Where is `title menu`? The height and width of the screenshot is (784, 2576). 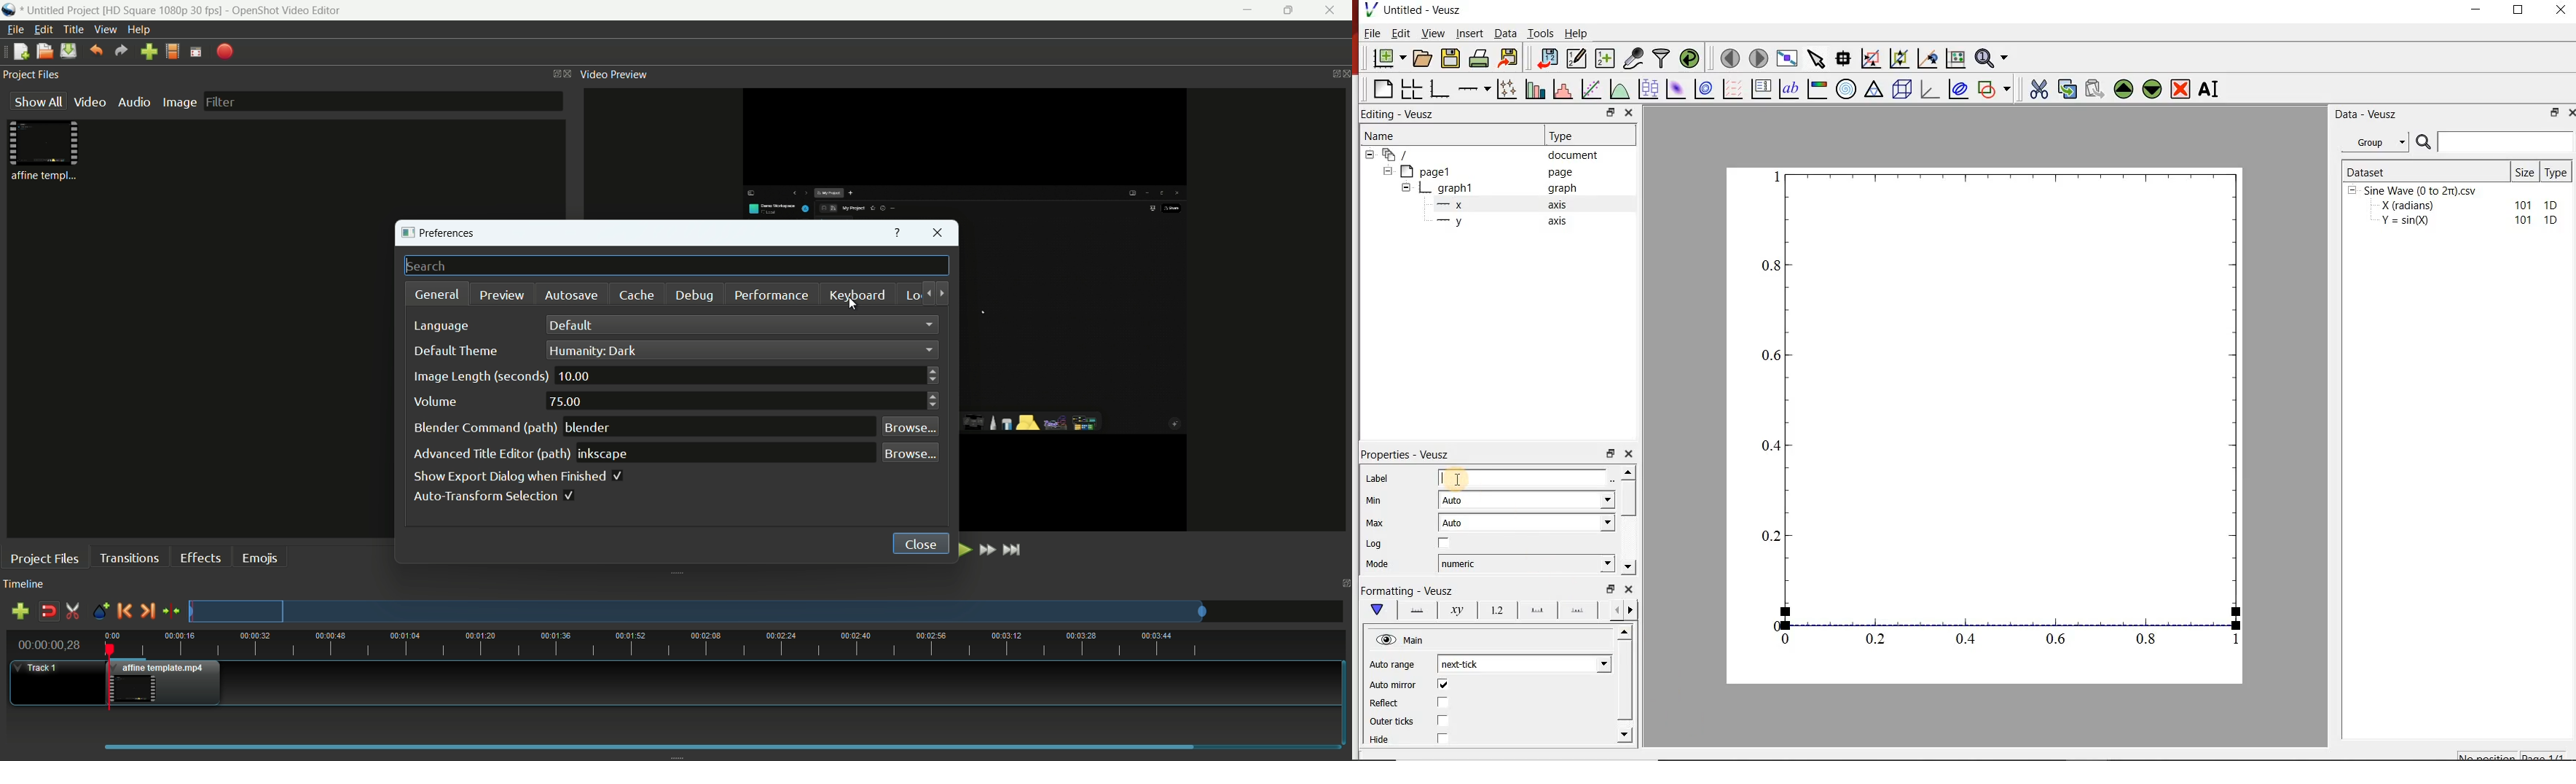 title menu is located at coordinates (73, 29).